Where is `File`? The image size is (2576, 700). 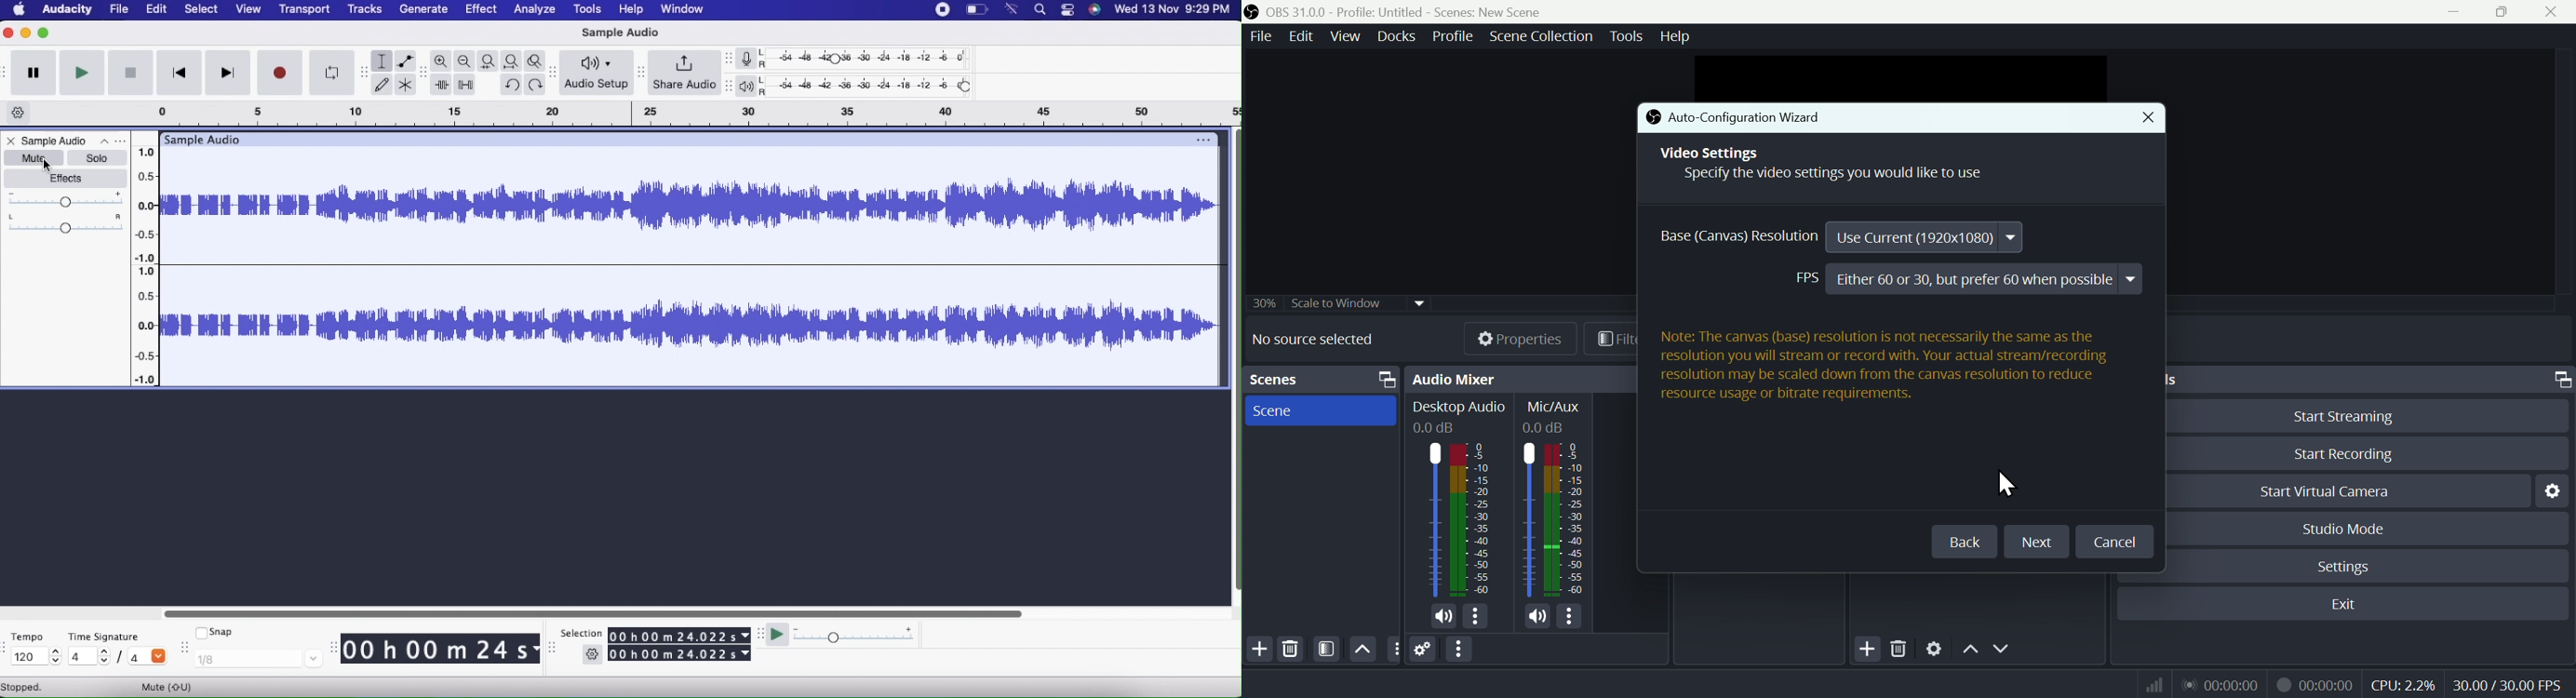 File is located at coordinates (119, 9).